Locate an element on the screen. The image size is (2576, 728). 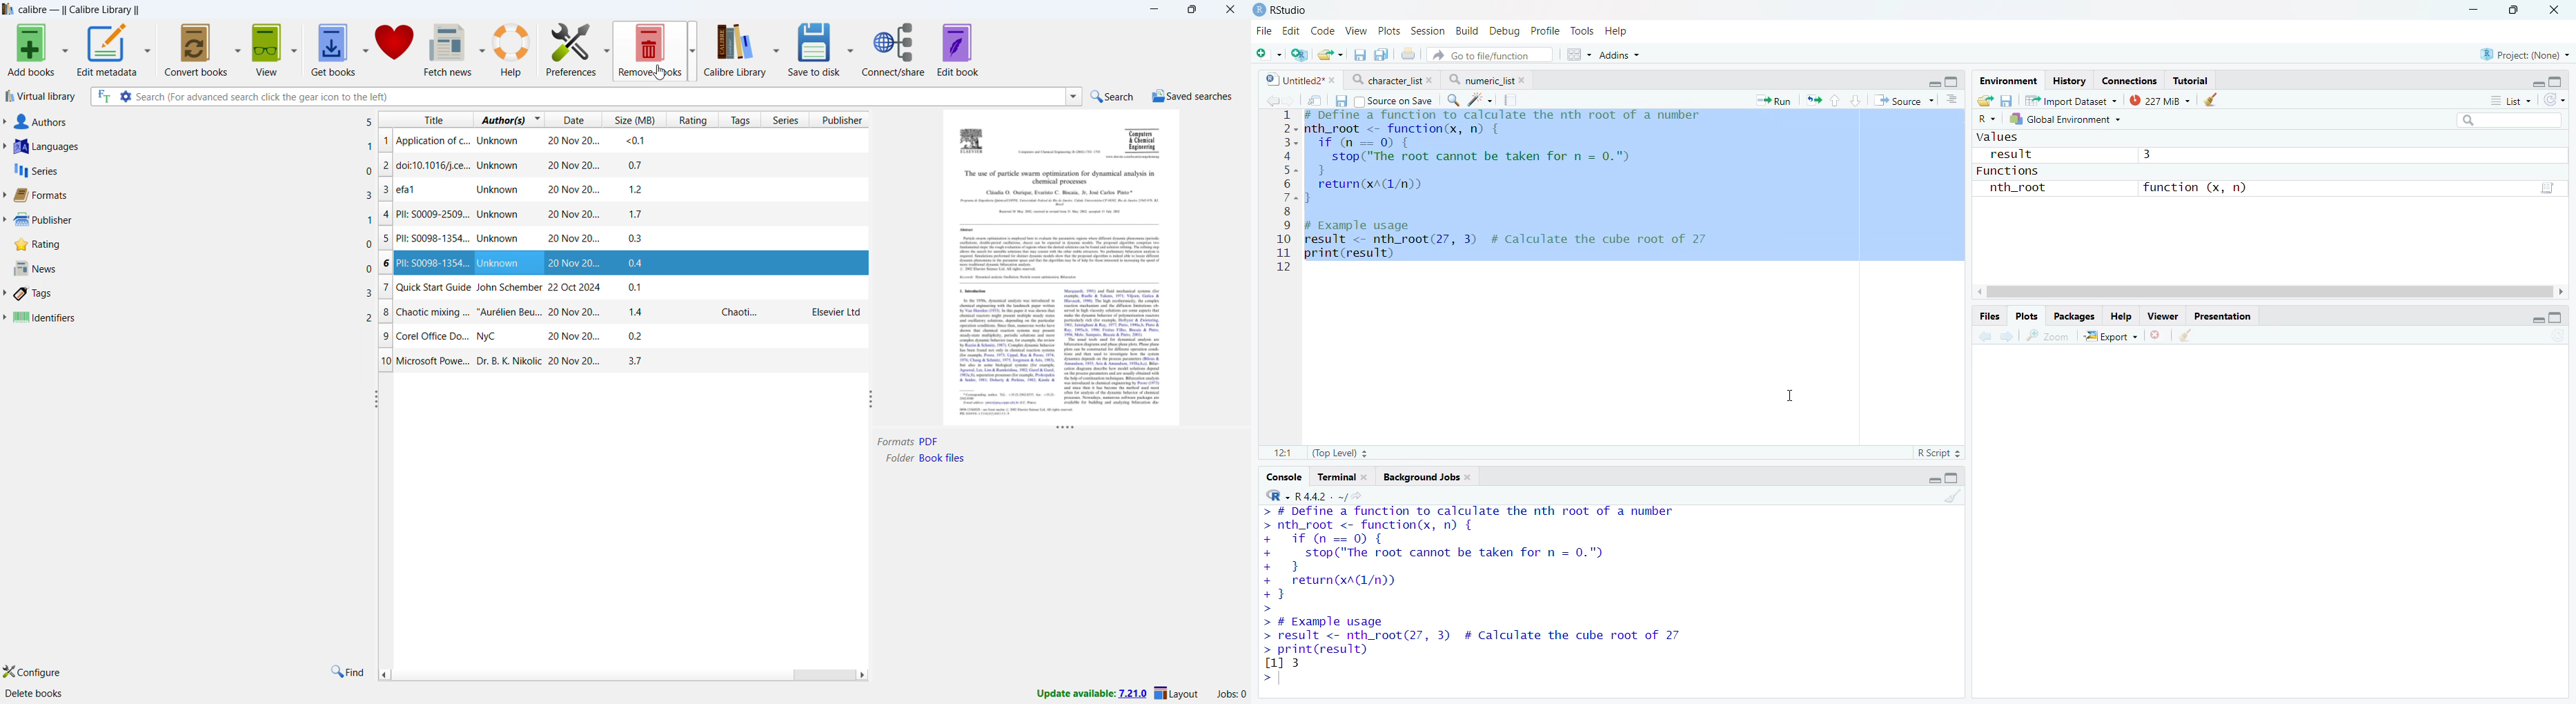
Remove Selected is located at coordinates (2159, 335).